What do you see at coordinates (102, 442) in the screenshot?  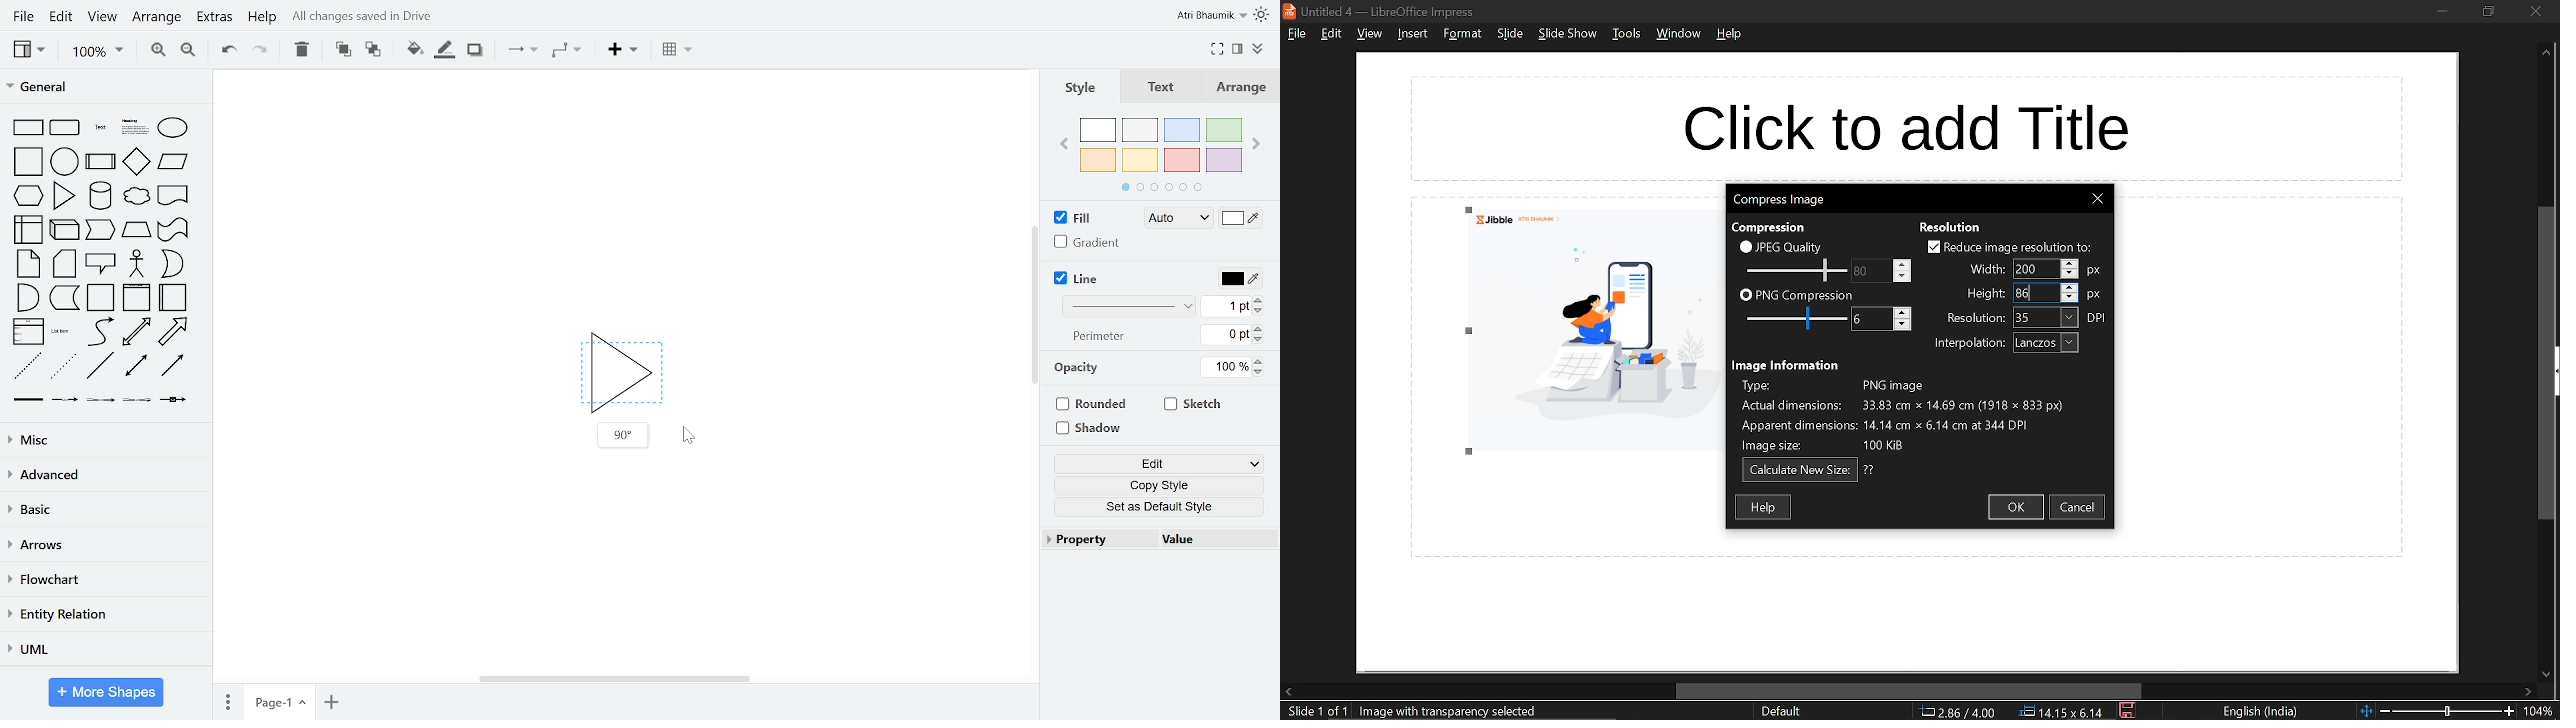 I see `misc` at bounding box center [102, 442].